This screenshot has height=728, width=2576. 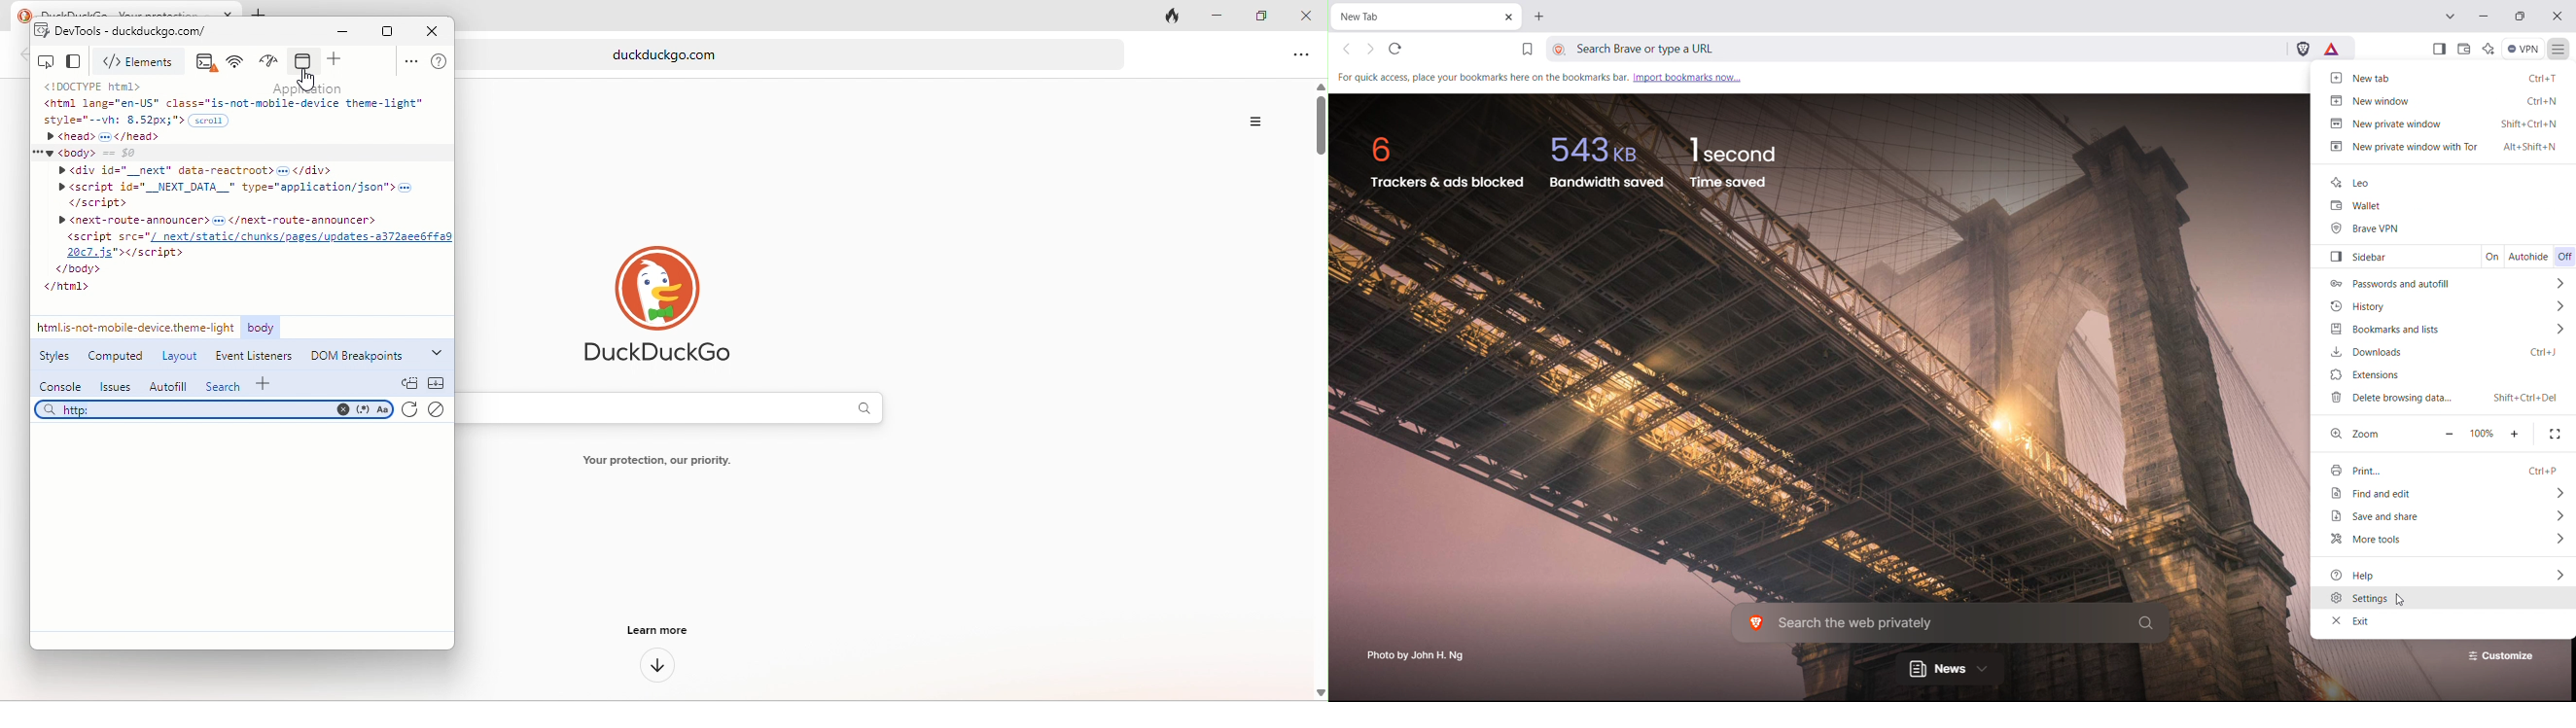 I want to click on Customize, so click(x=2510, y=655).